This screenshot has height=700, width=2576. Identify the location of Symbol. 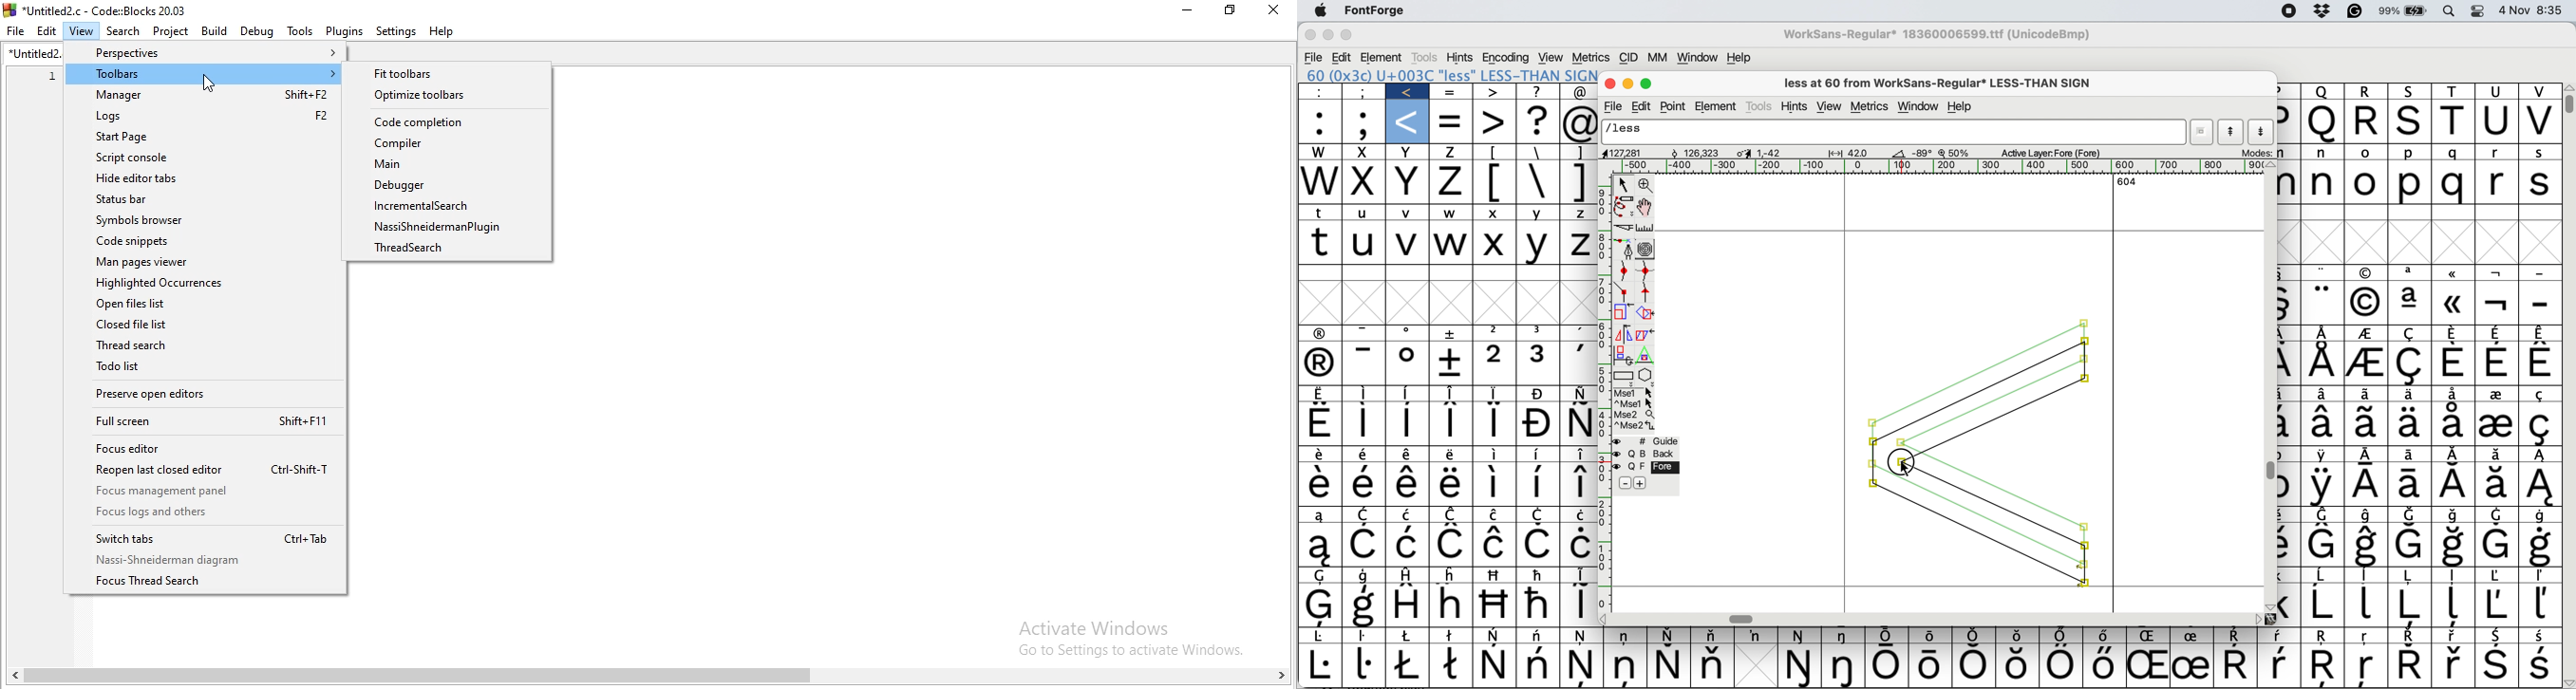
(2062, 665).